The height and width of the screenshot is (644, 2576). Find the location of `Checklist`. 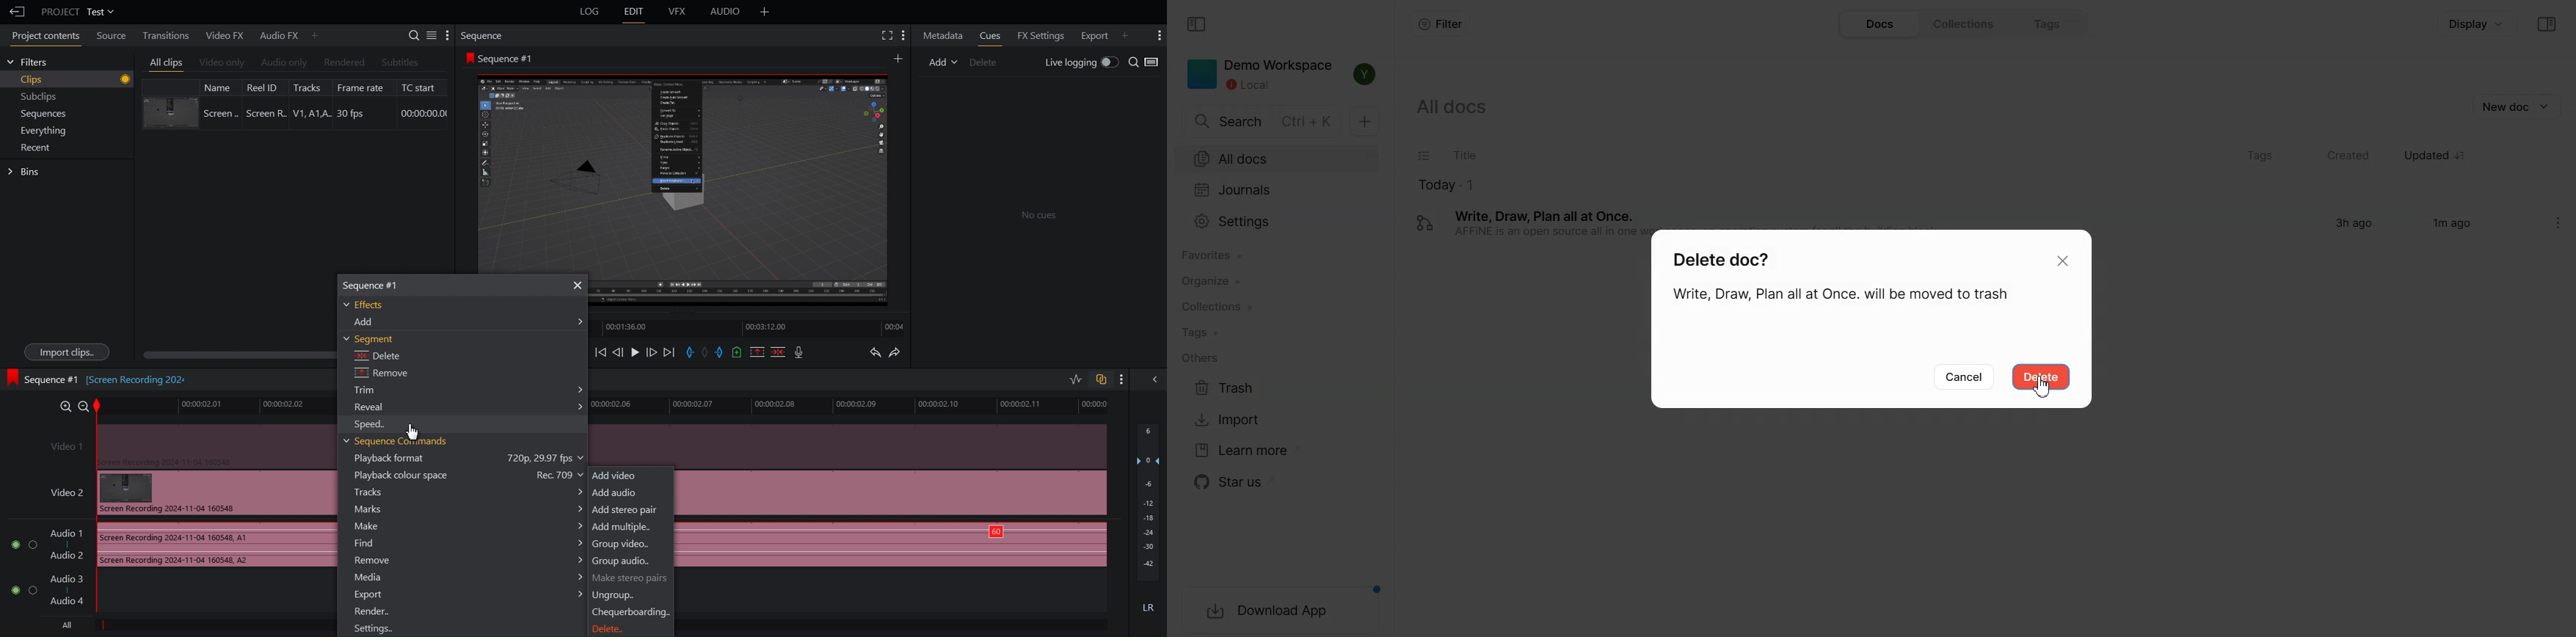

Checklist is located at coordinates (1423, 156).